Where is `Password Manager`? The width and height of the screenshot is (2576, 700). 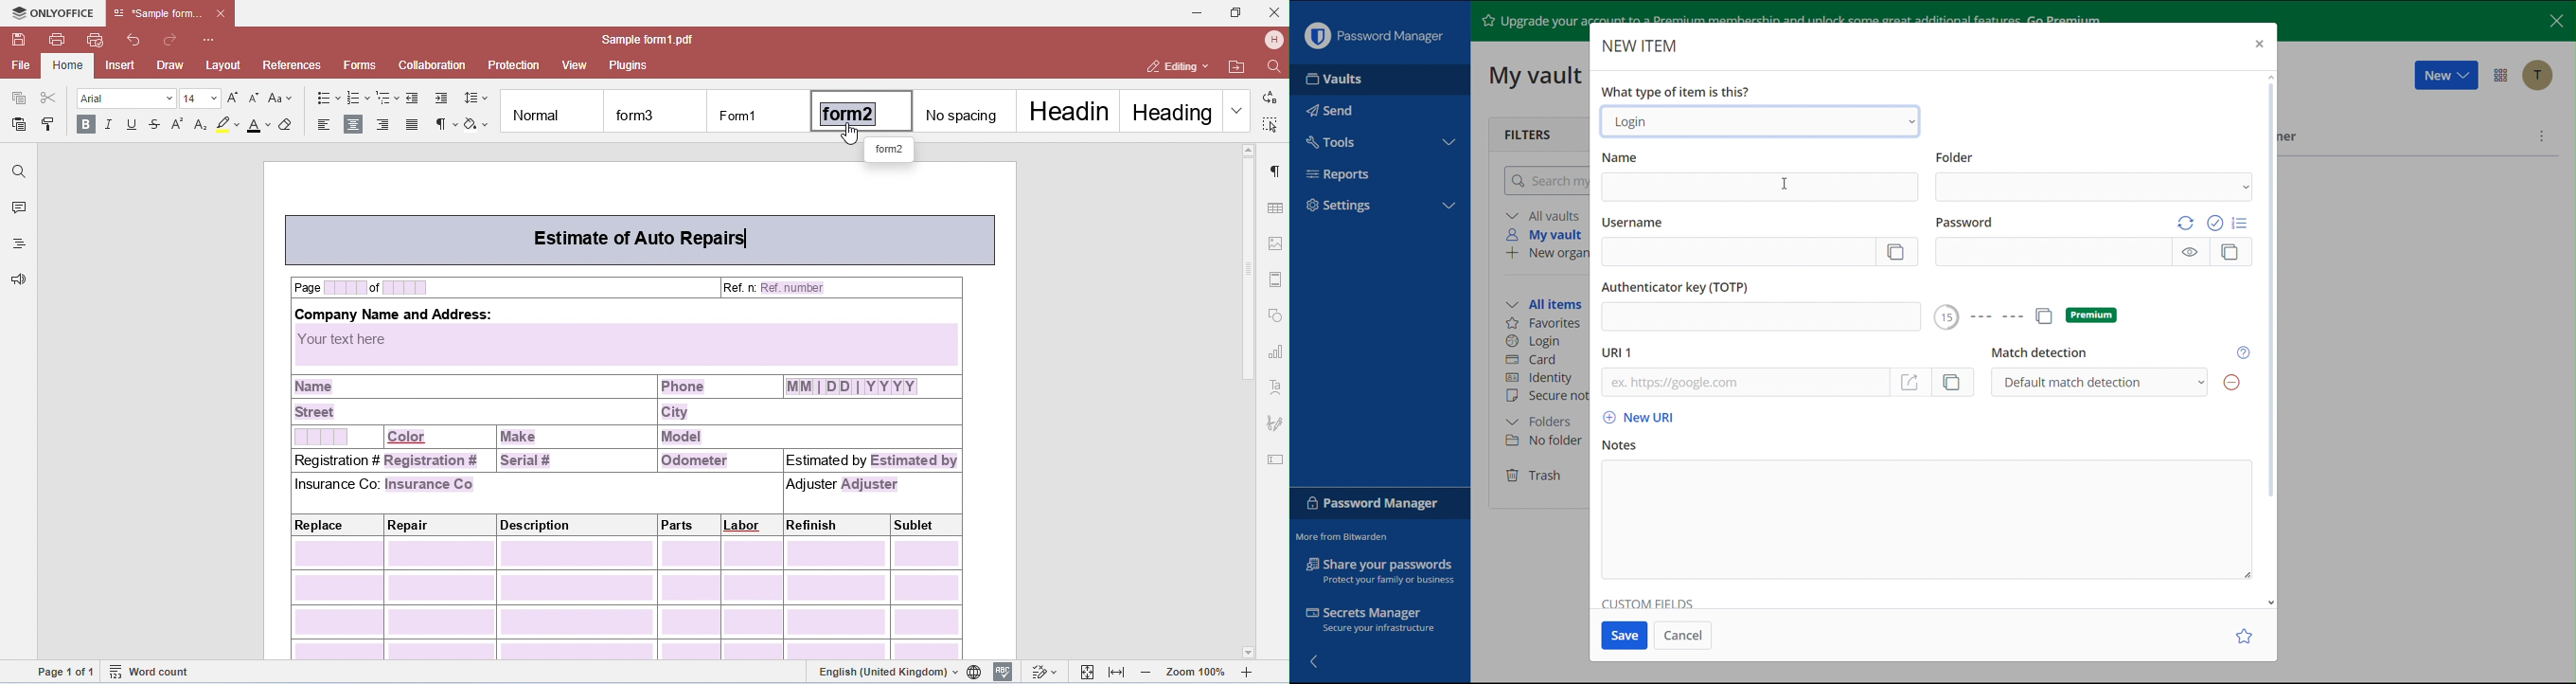
Password Manager is located at coordinates (1378, 505).